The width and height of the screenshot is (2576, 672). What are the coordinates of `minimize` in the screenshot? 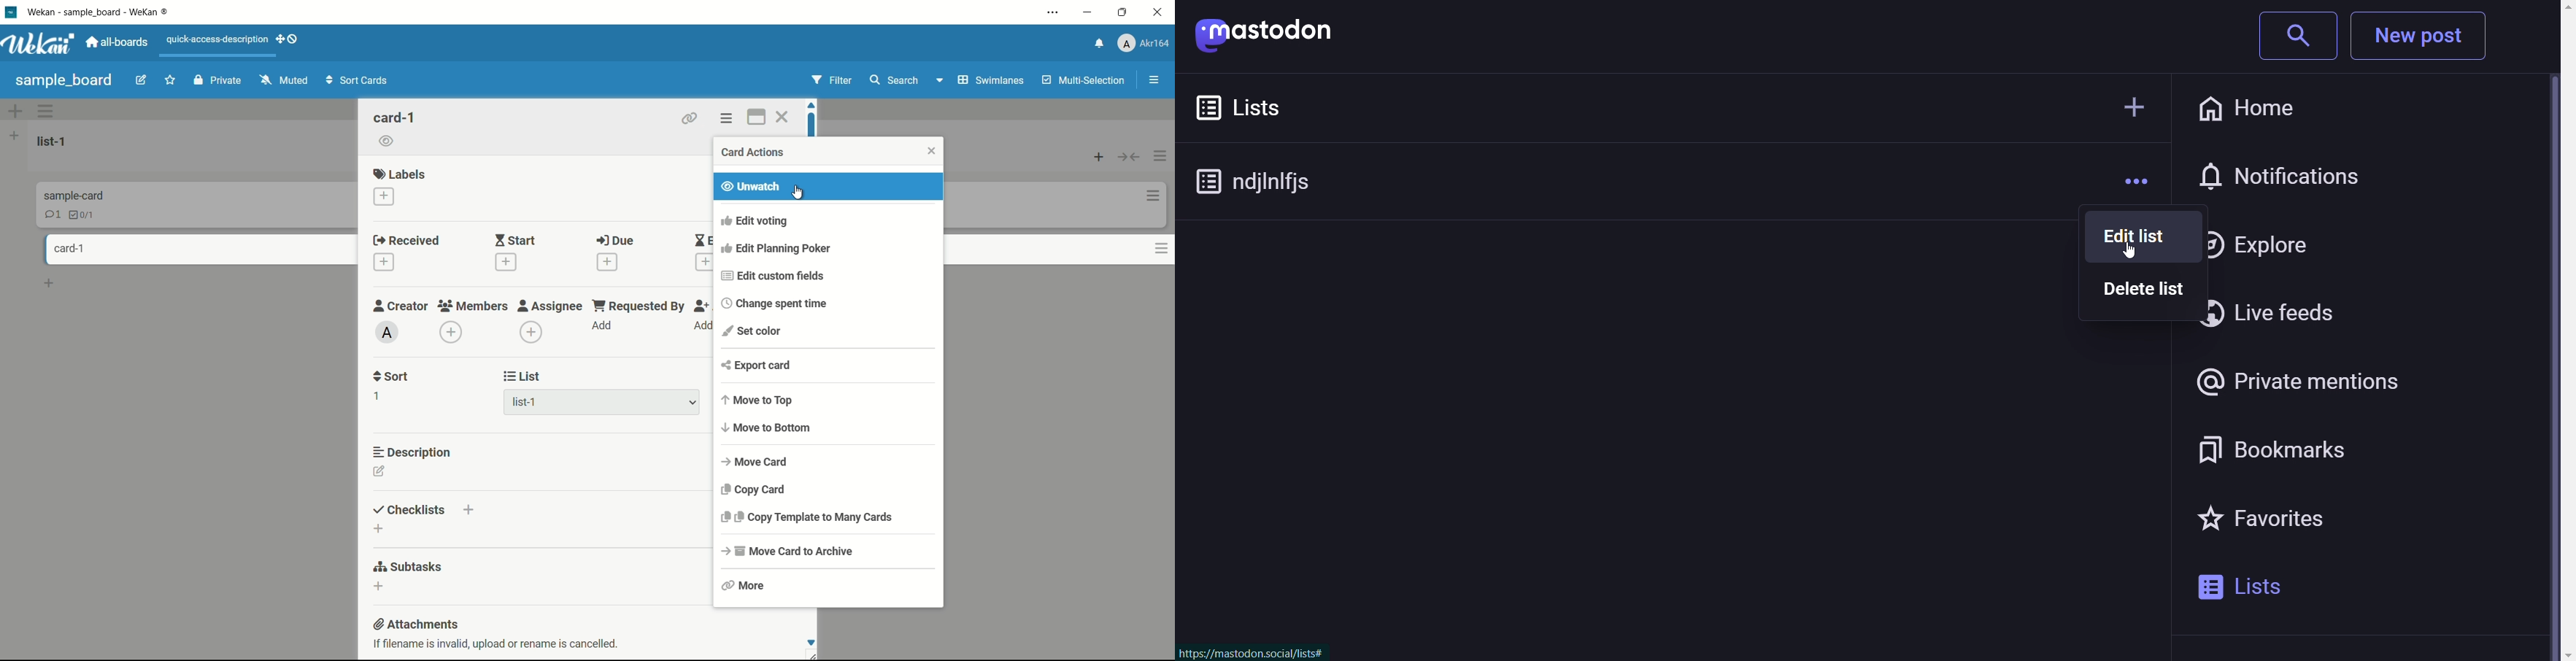 It's located at (1088, 13).